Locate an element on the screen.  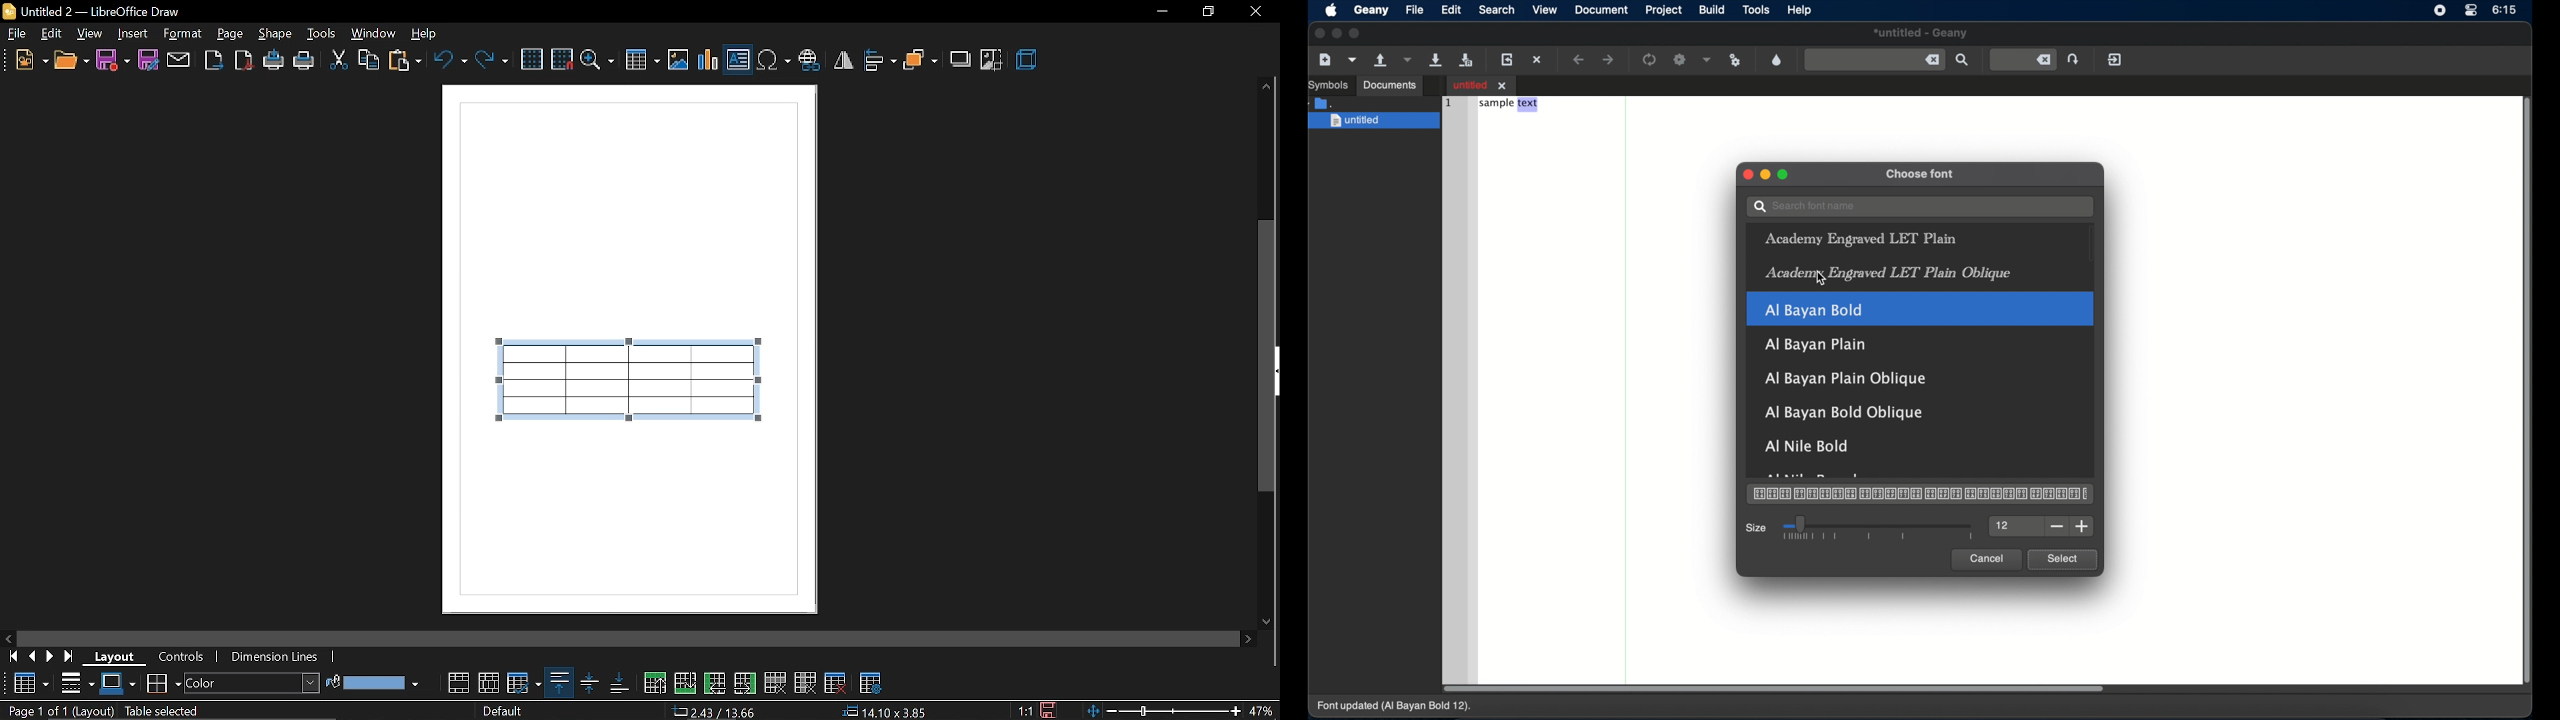
move right is located at coordinates (1250, 638).